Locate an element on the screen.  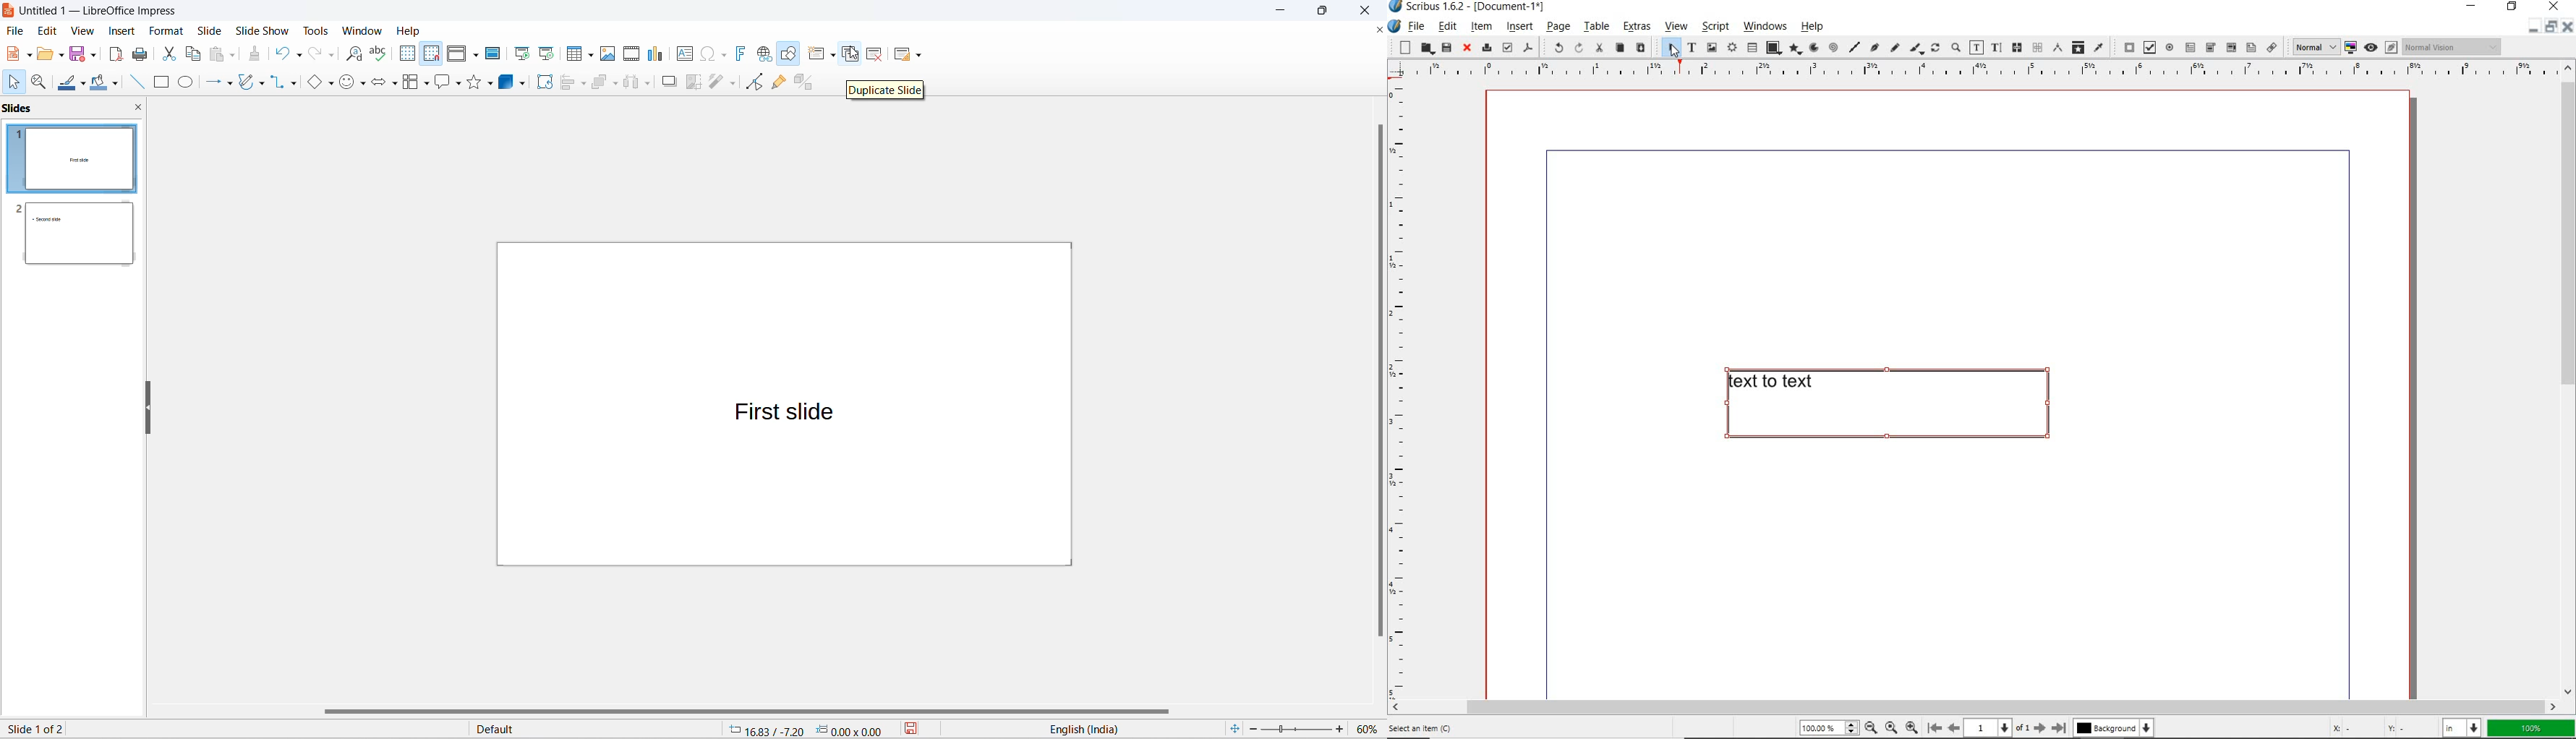
display view is located at coordinates (457, 54).